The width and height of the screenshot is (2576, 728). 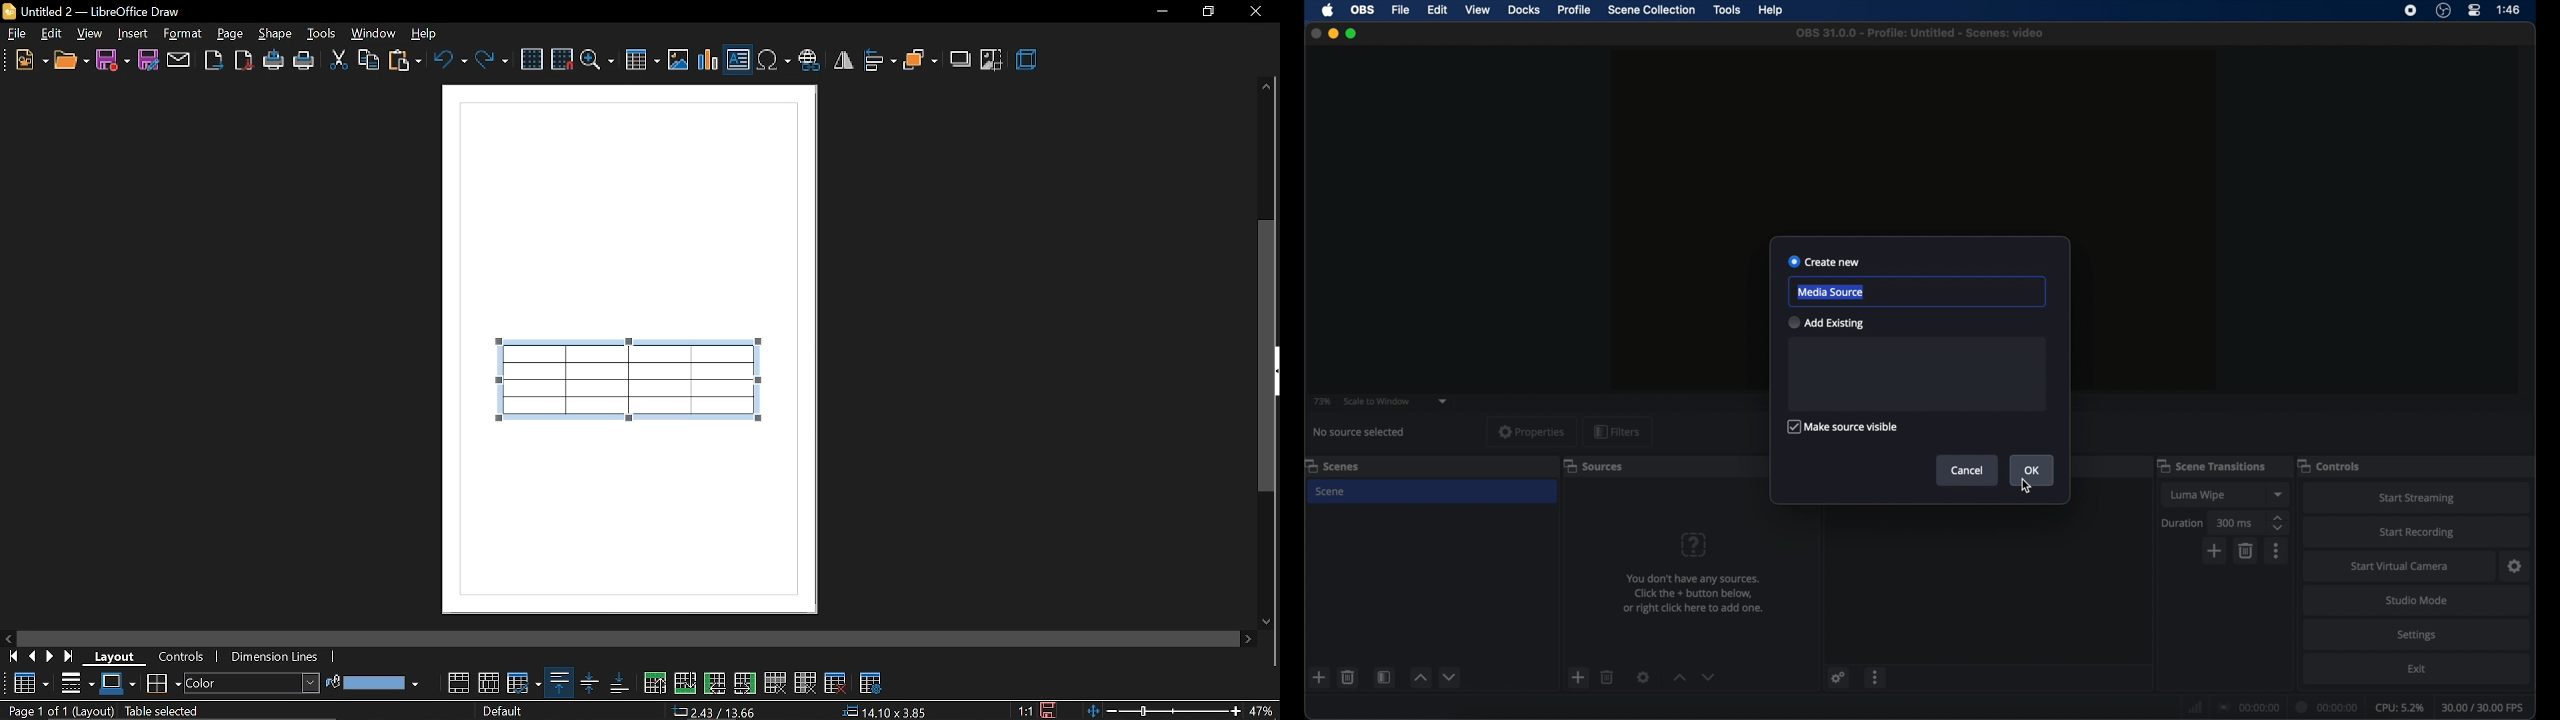 What do you see at coordinates (1728, 9) in the screenshot?
I see `tools` at bounding box center [1728, 9].